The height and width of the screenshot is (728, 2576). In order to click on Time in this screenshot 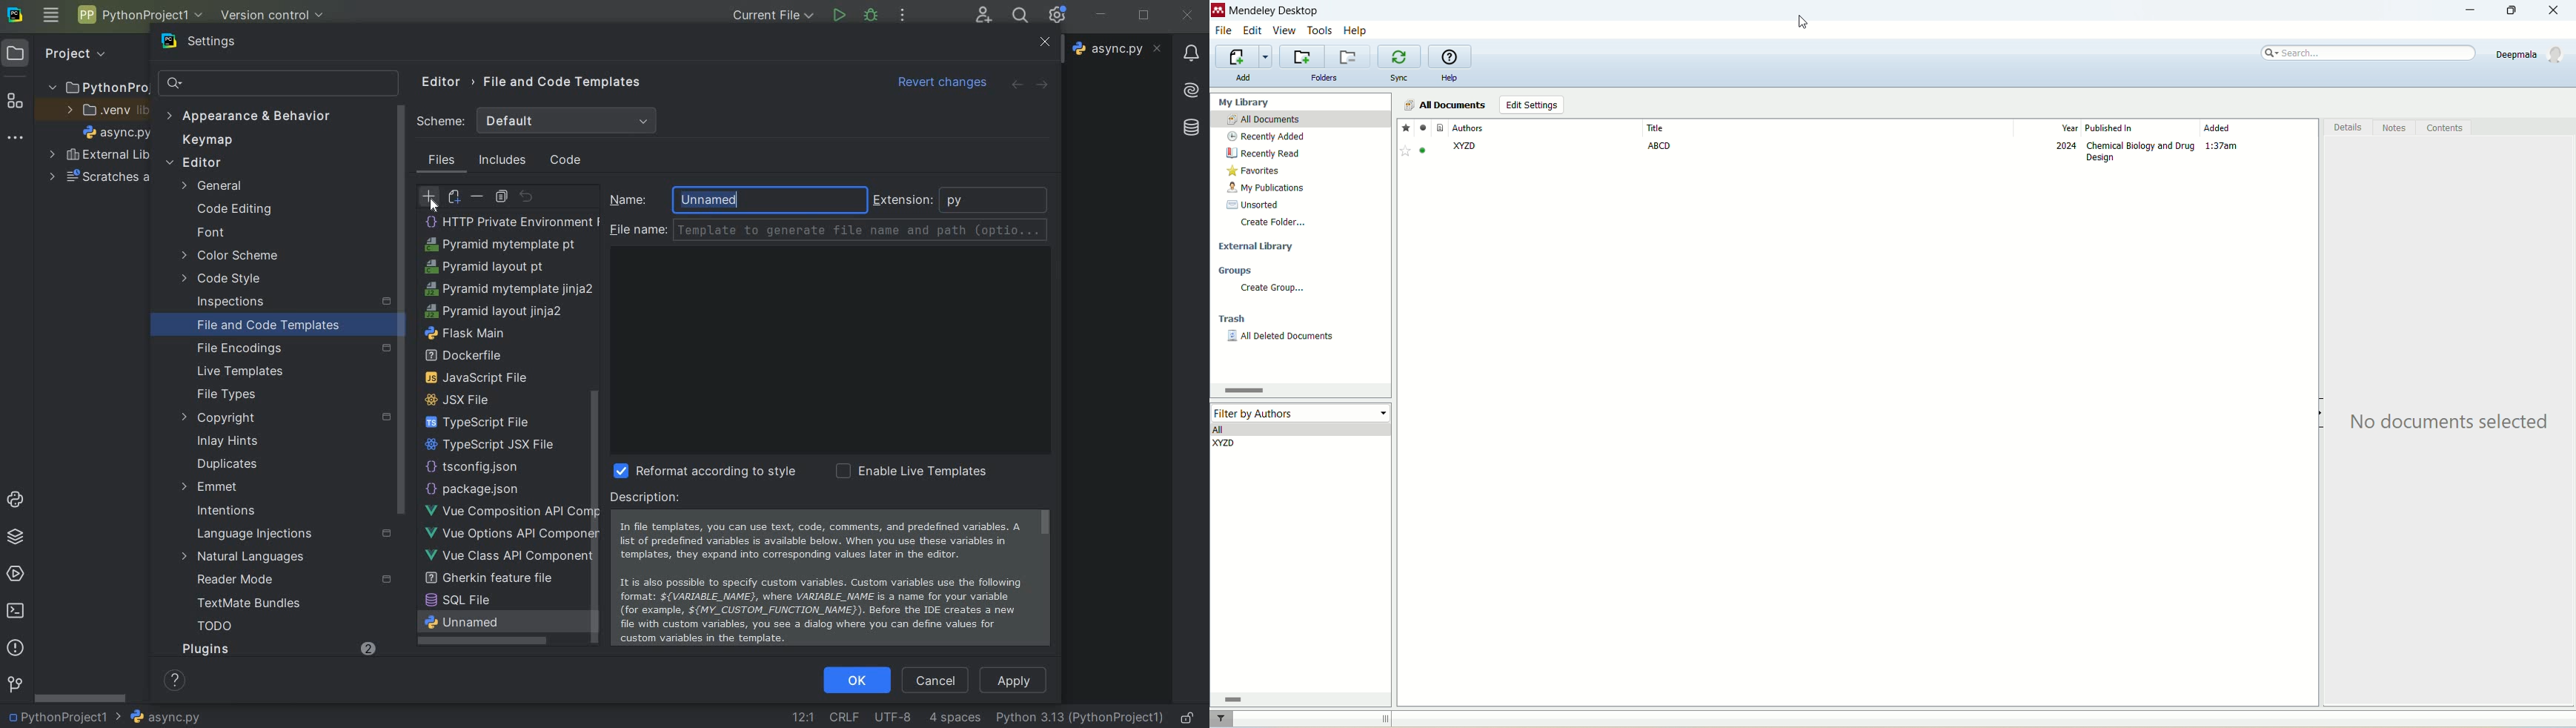, I will do `click(2231, 147)`.